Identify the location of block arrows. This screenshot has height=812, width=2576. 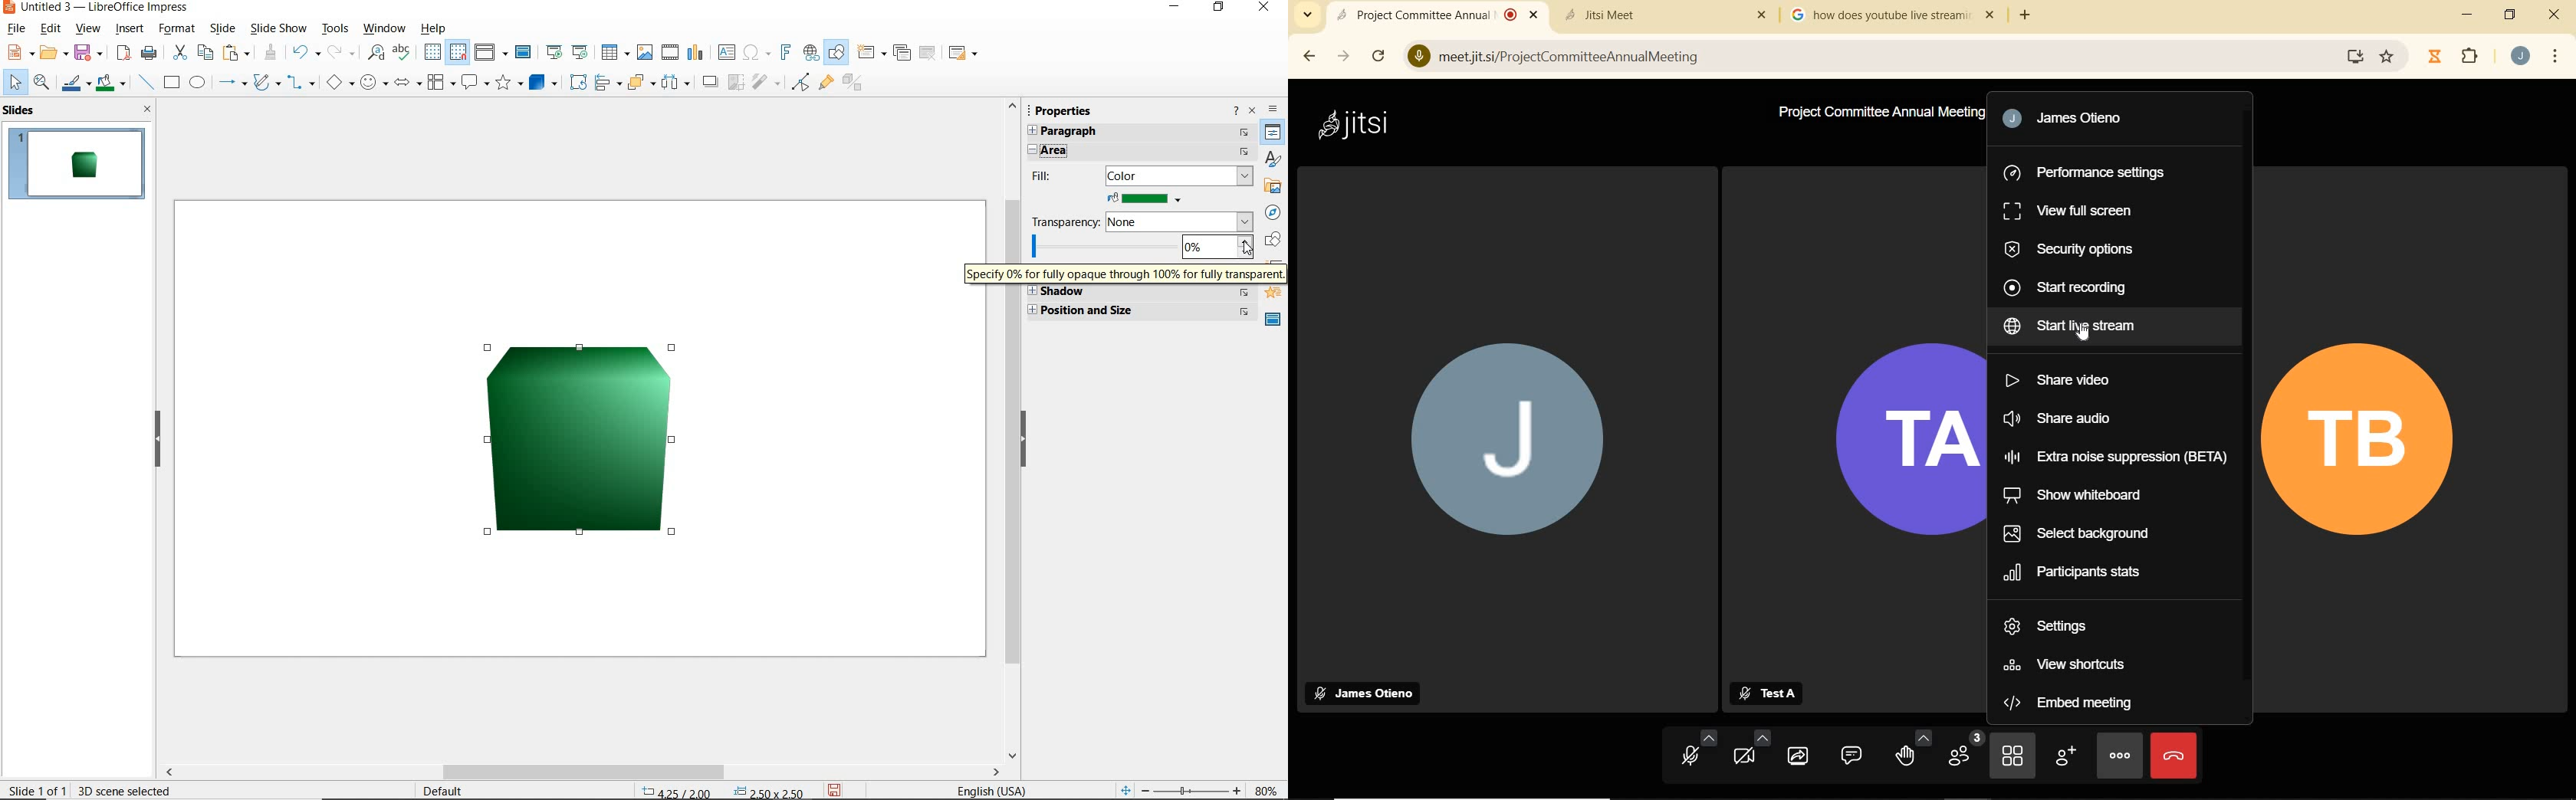
(408, 82).